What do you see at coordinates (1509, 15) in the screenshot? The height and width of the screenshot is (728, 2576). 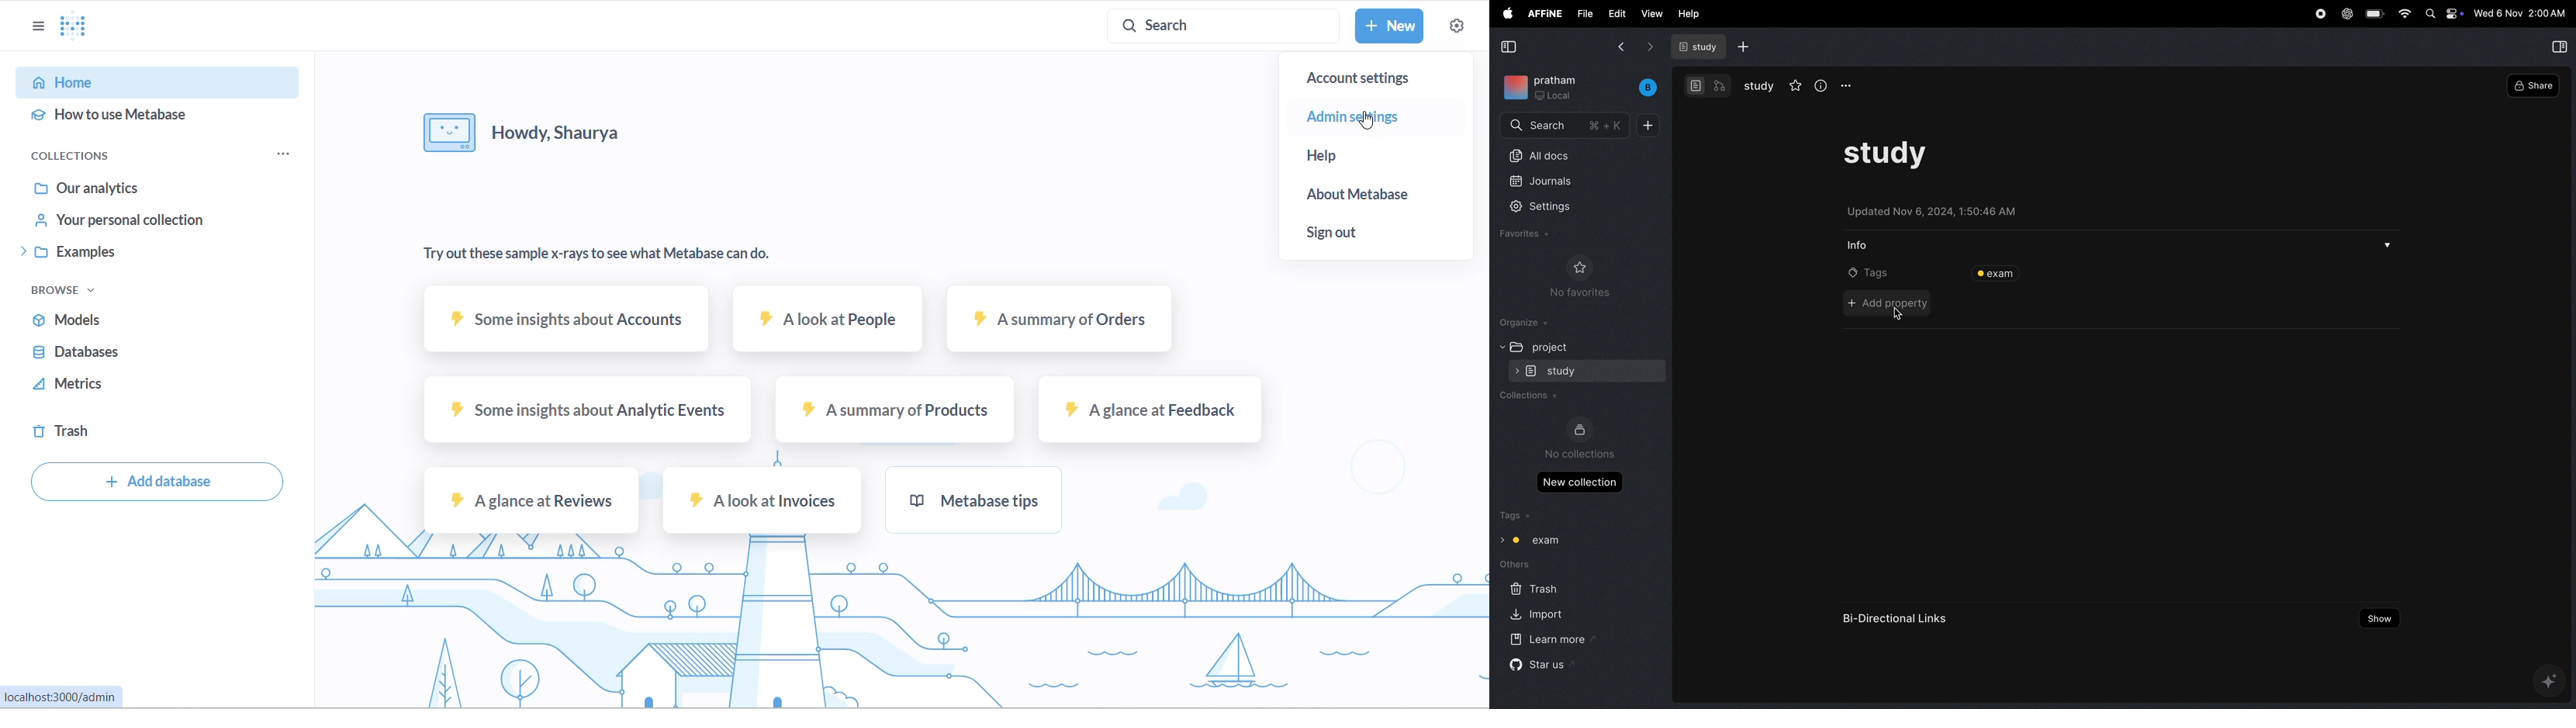 I see `apple menu` at bounding box center [1509, 15].